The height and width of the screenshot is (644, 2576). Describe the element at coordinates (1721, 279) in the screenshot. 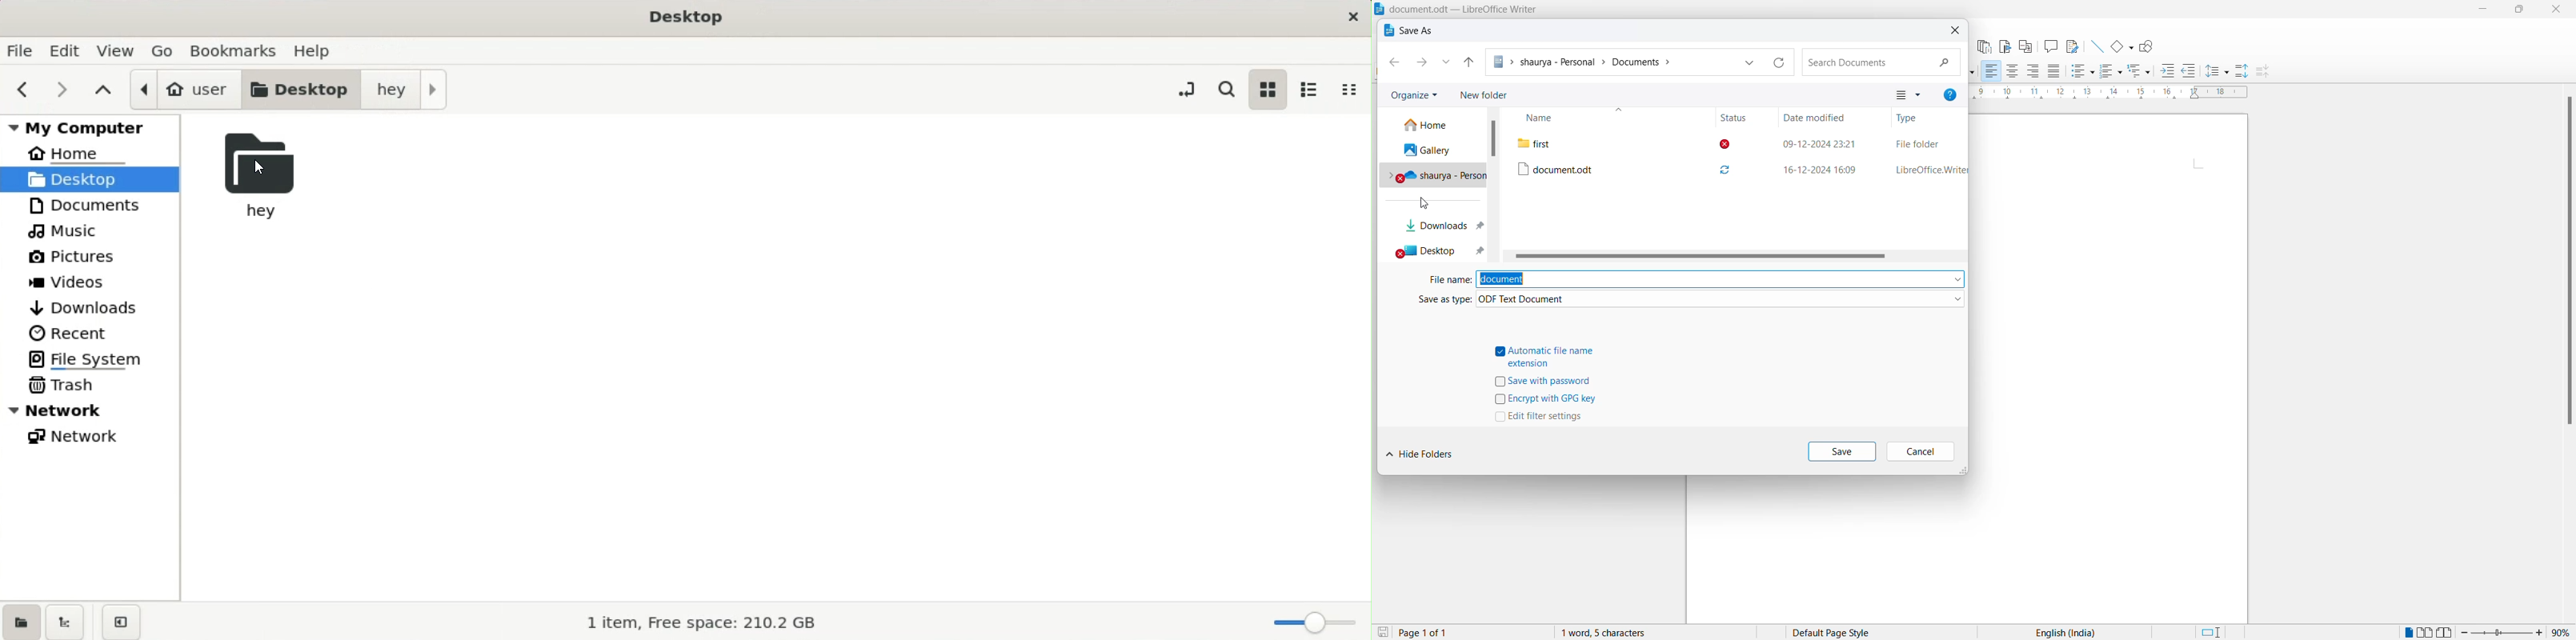

I see `file name` at that location.